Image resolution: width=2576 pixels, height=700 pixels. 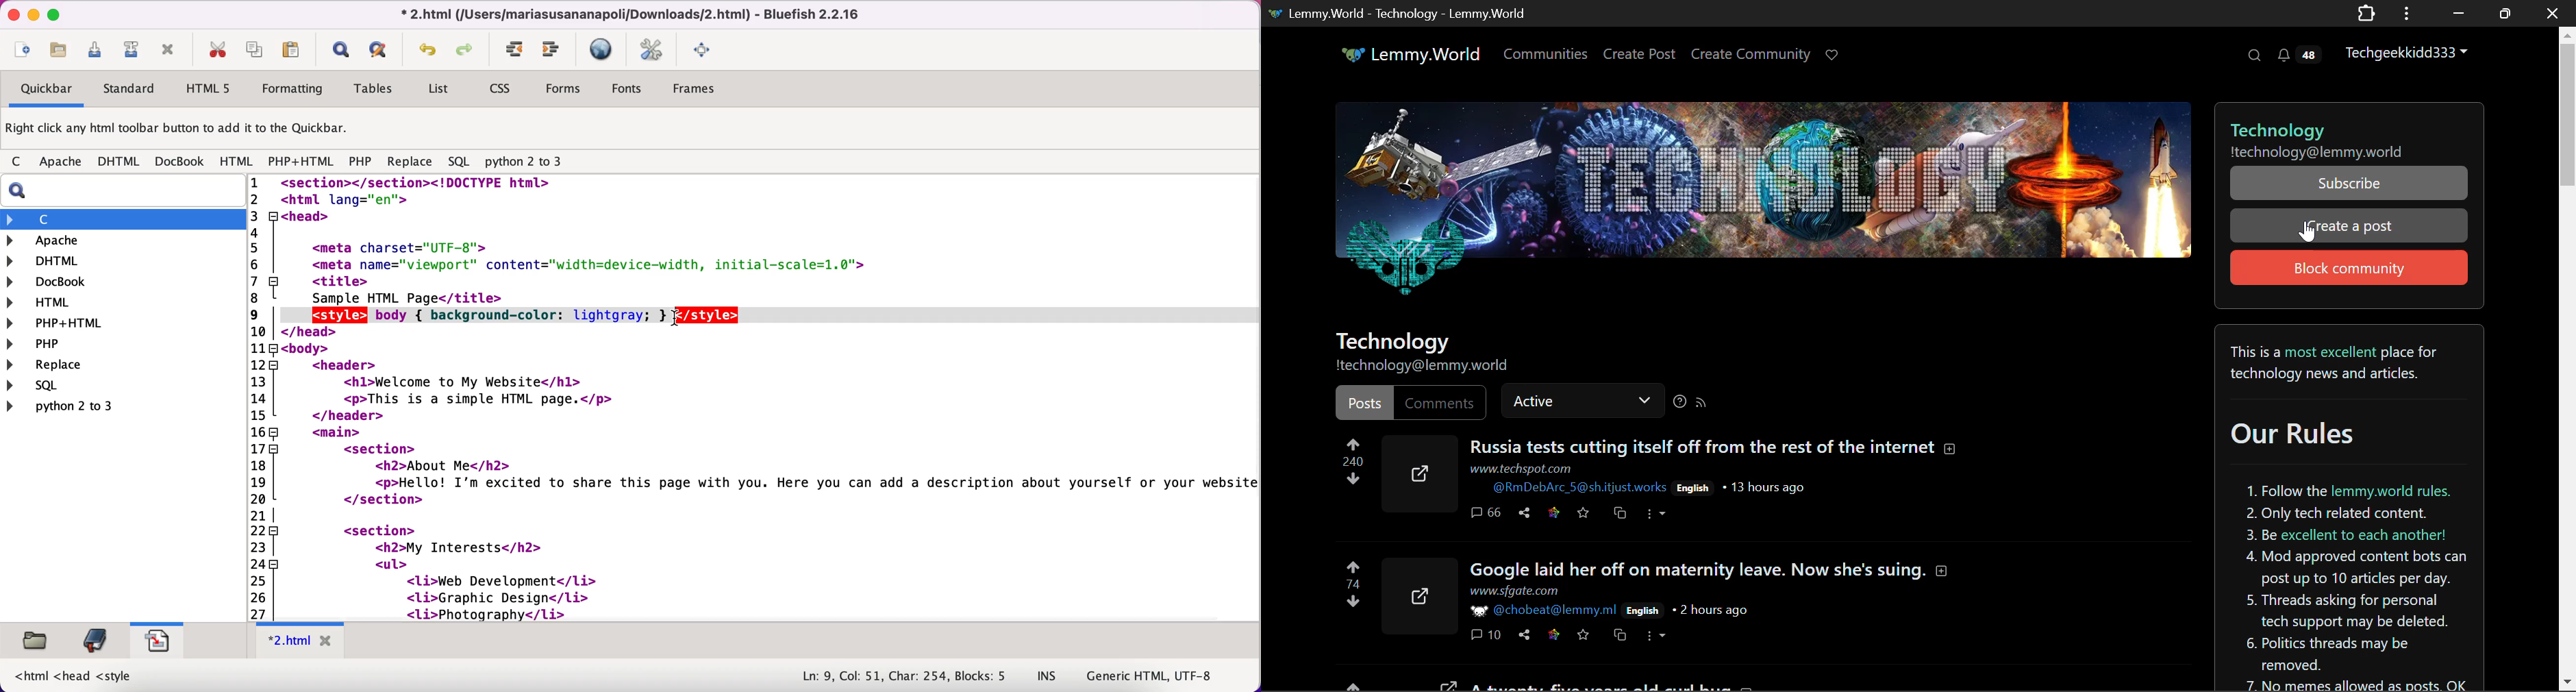 I want to click on show find bar, so click(x=340, y=51).